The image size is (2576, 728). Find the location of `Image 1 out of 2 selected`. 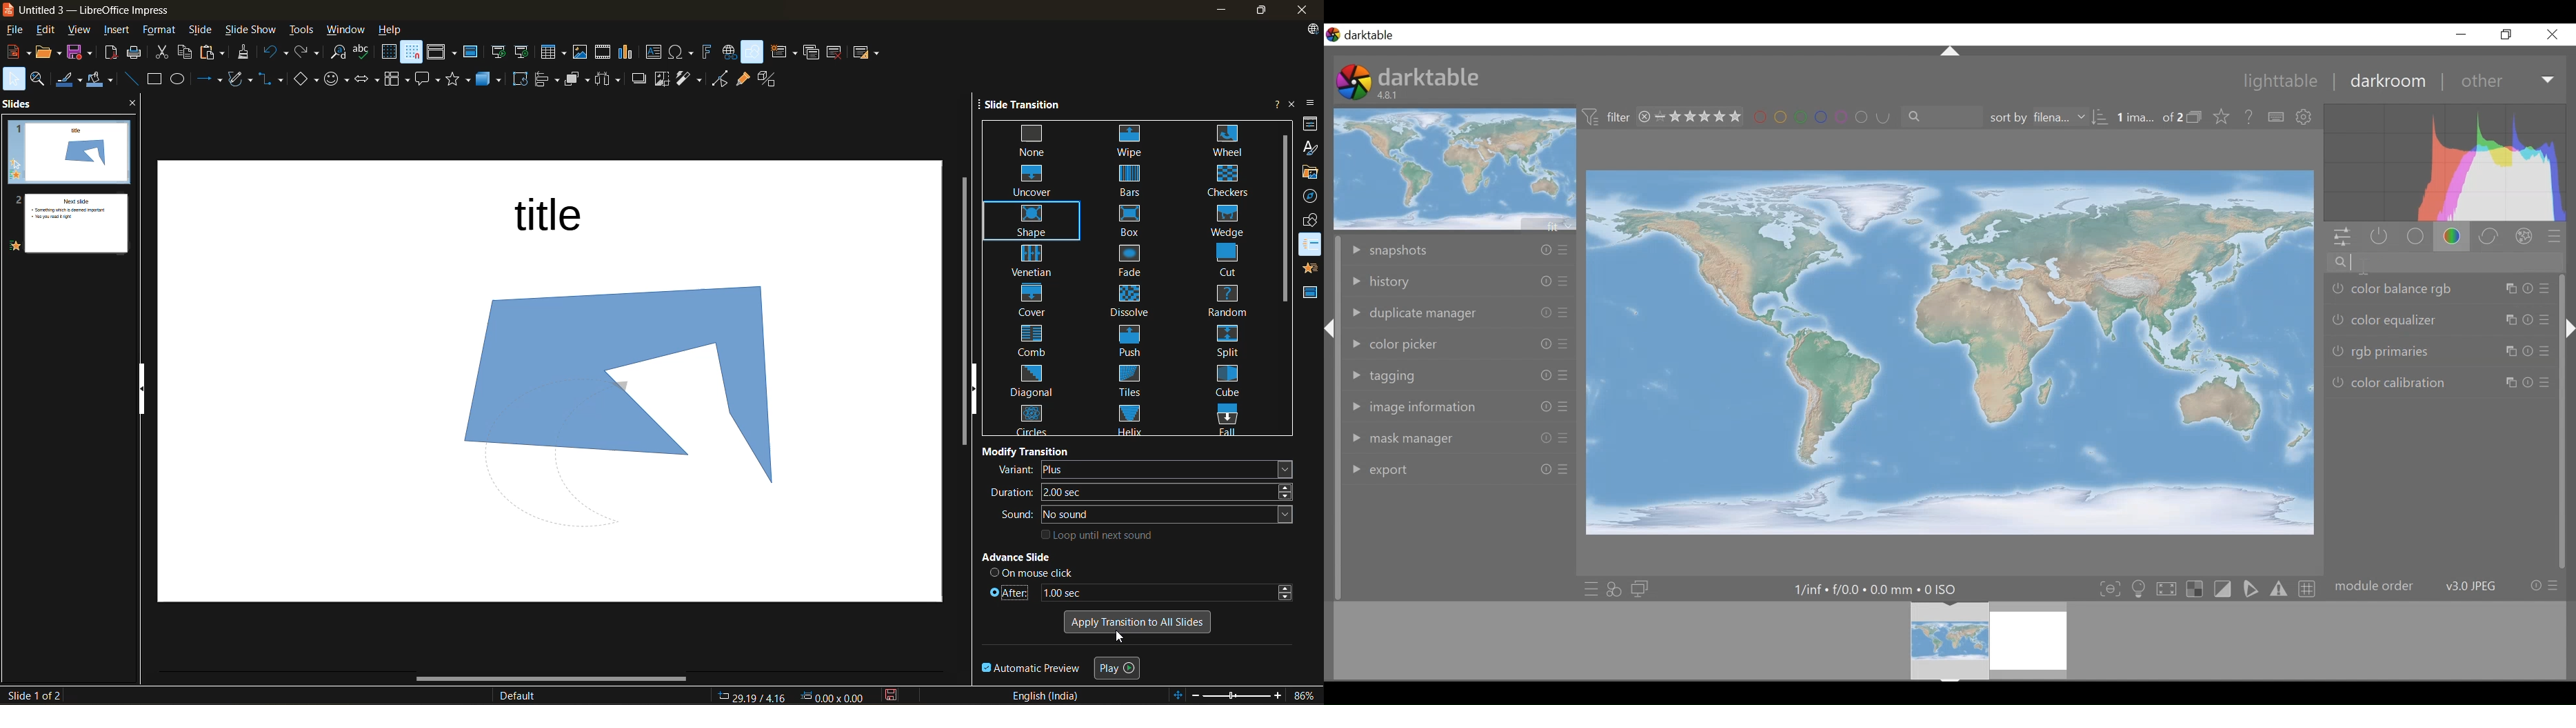

Image 1 out of 2 selected is located at coordinates (2149, 116).